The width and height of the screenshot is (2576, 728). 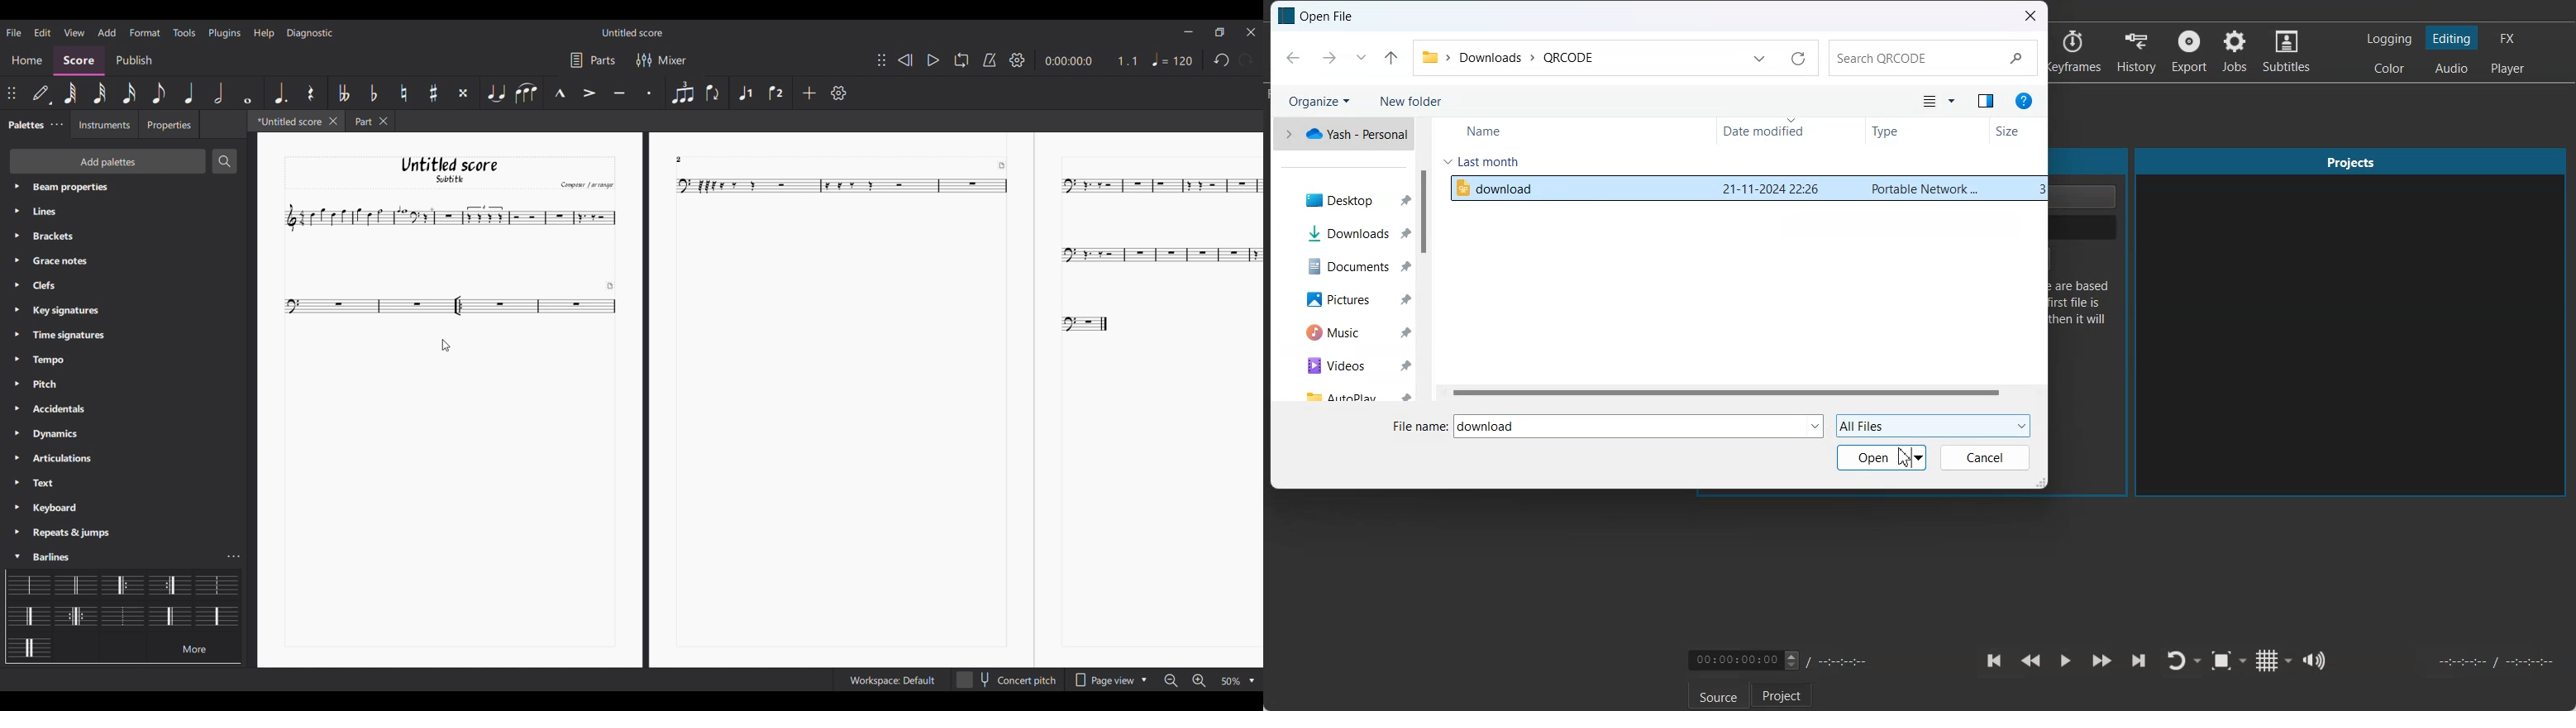 What do you see at coordinates (2025, 101) in the screenshot?
I see `Get Help` at bounding box center [2025, 101].